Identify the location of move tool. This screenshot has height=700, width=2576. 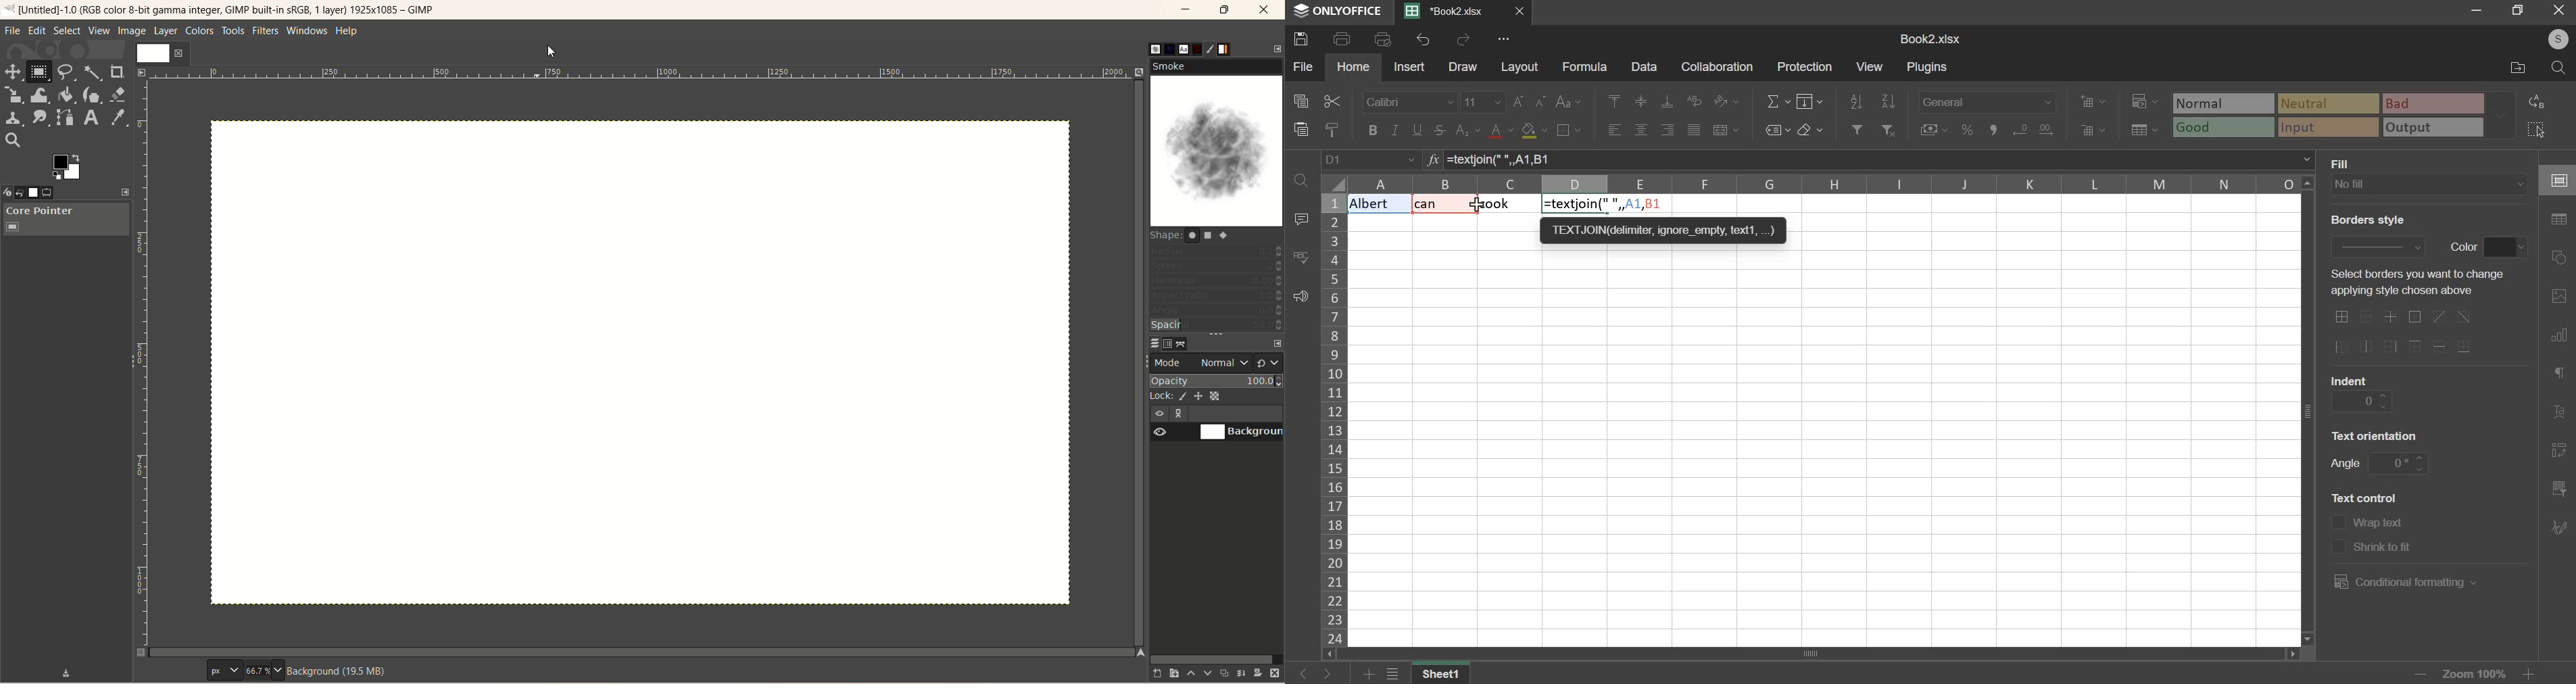
(13, 73).